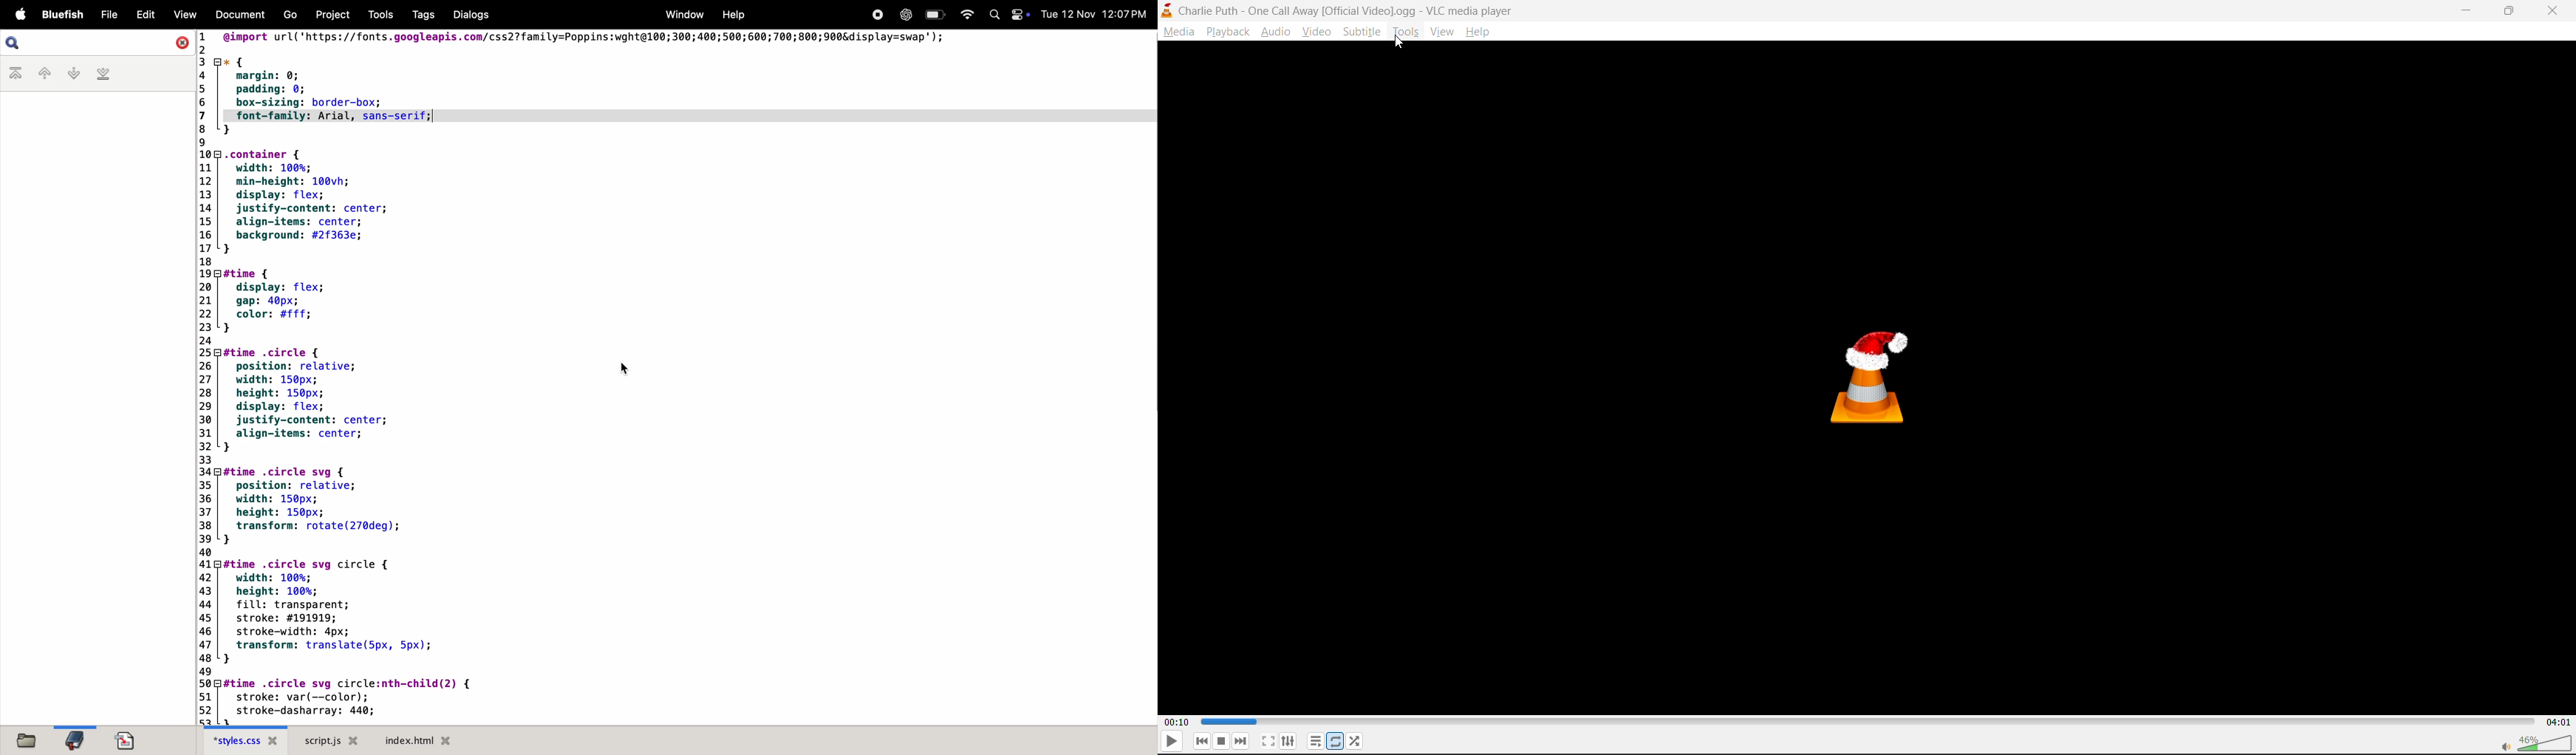  I want to click on help, so click(1481, 33).